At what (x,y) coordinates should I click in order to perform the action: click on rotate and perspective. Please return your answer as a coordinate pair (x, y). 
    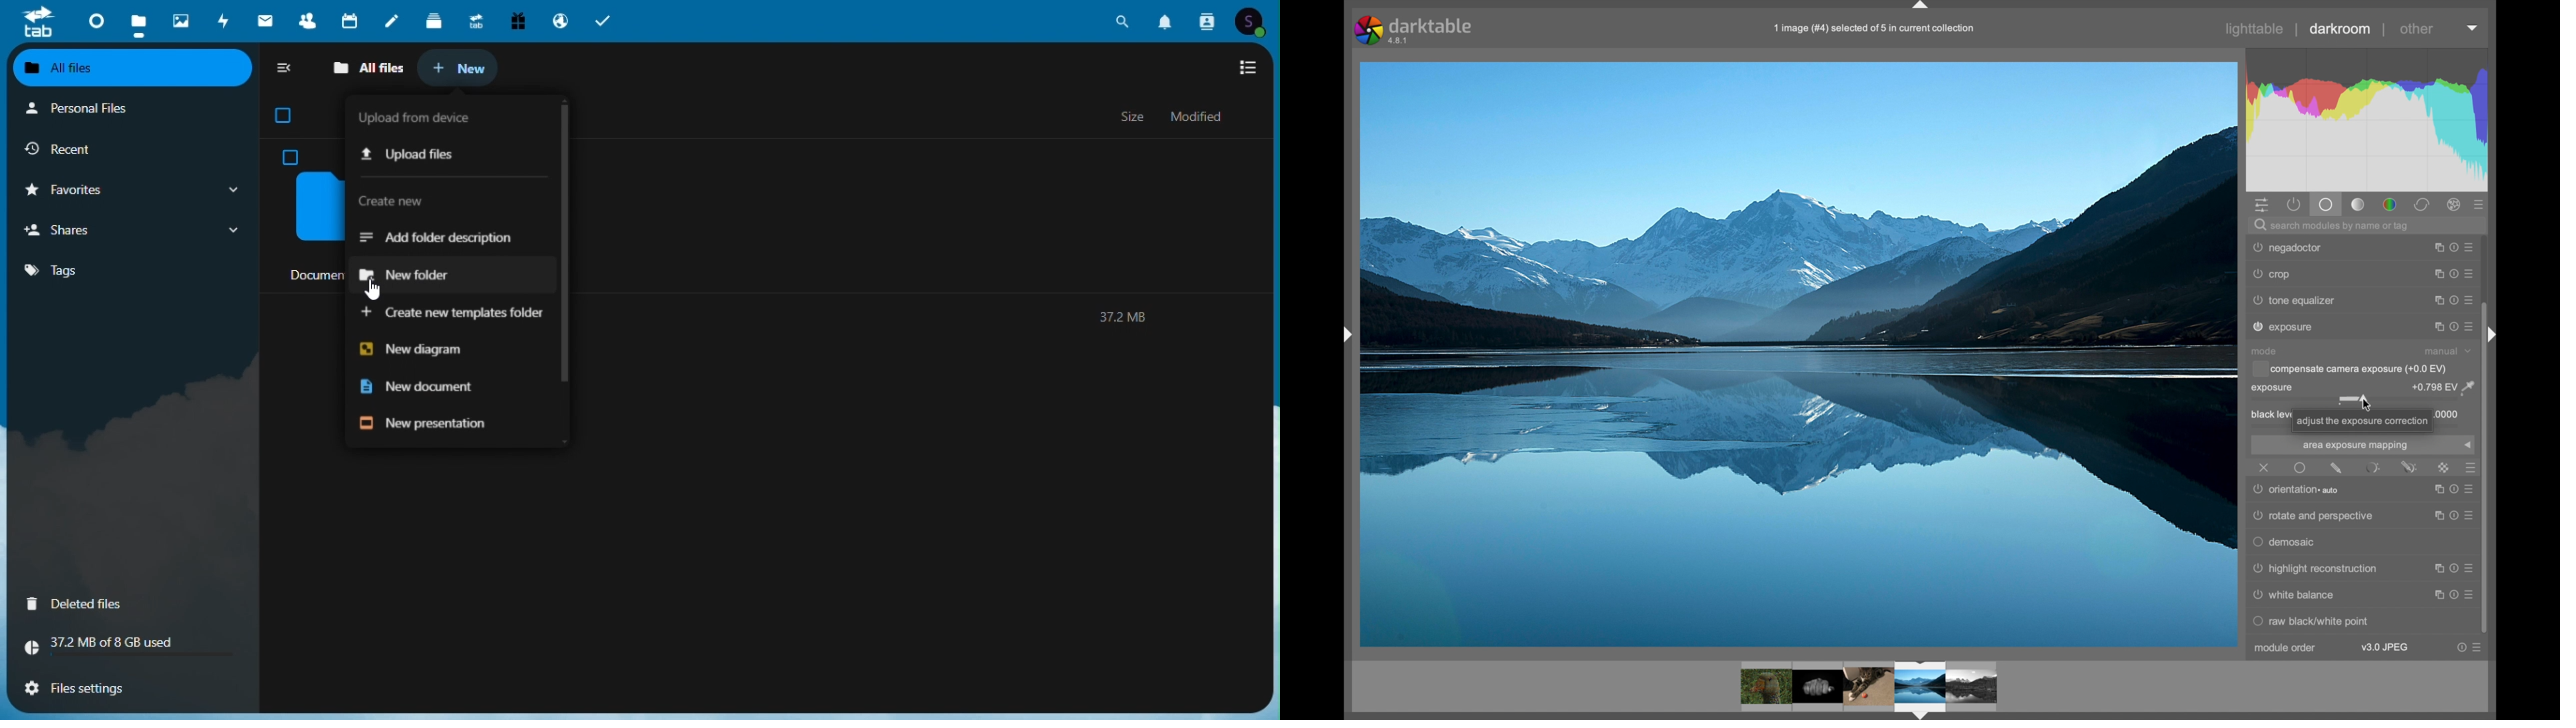
    Looking at the image, I should click on (2315, 516).